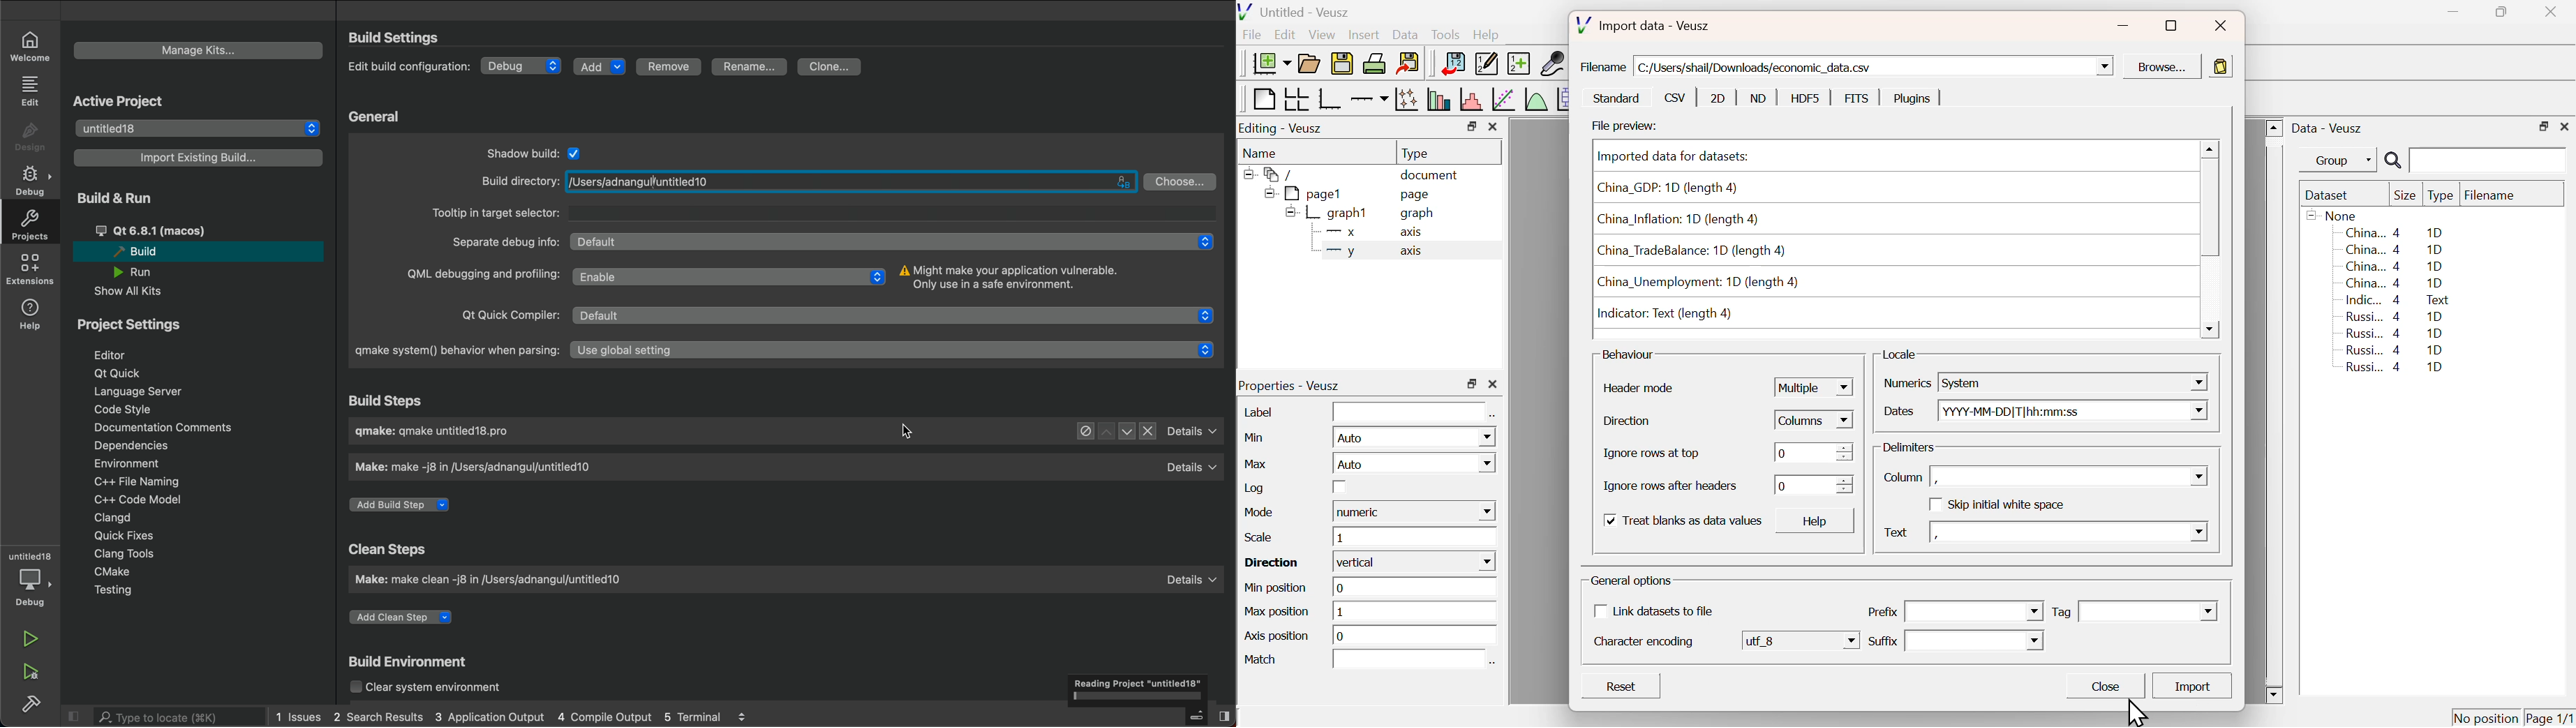 Image resolution: width=2576 pixels, height=728 pixels. Describe the element at coordinates (1899, 532) in the screenshot. I see `Text` at that location.